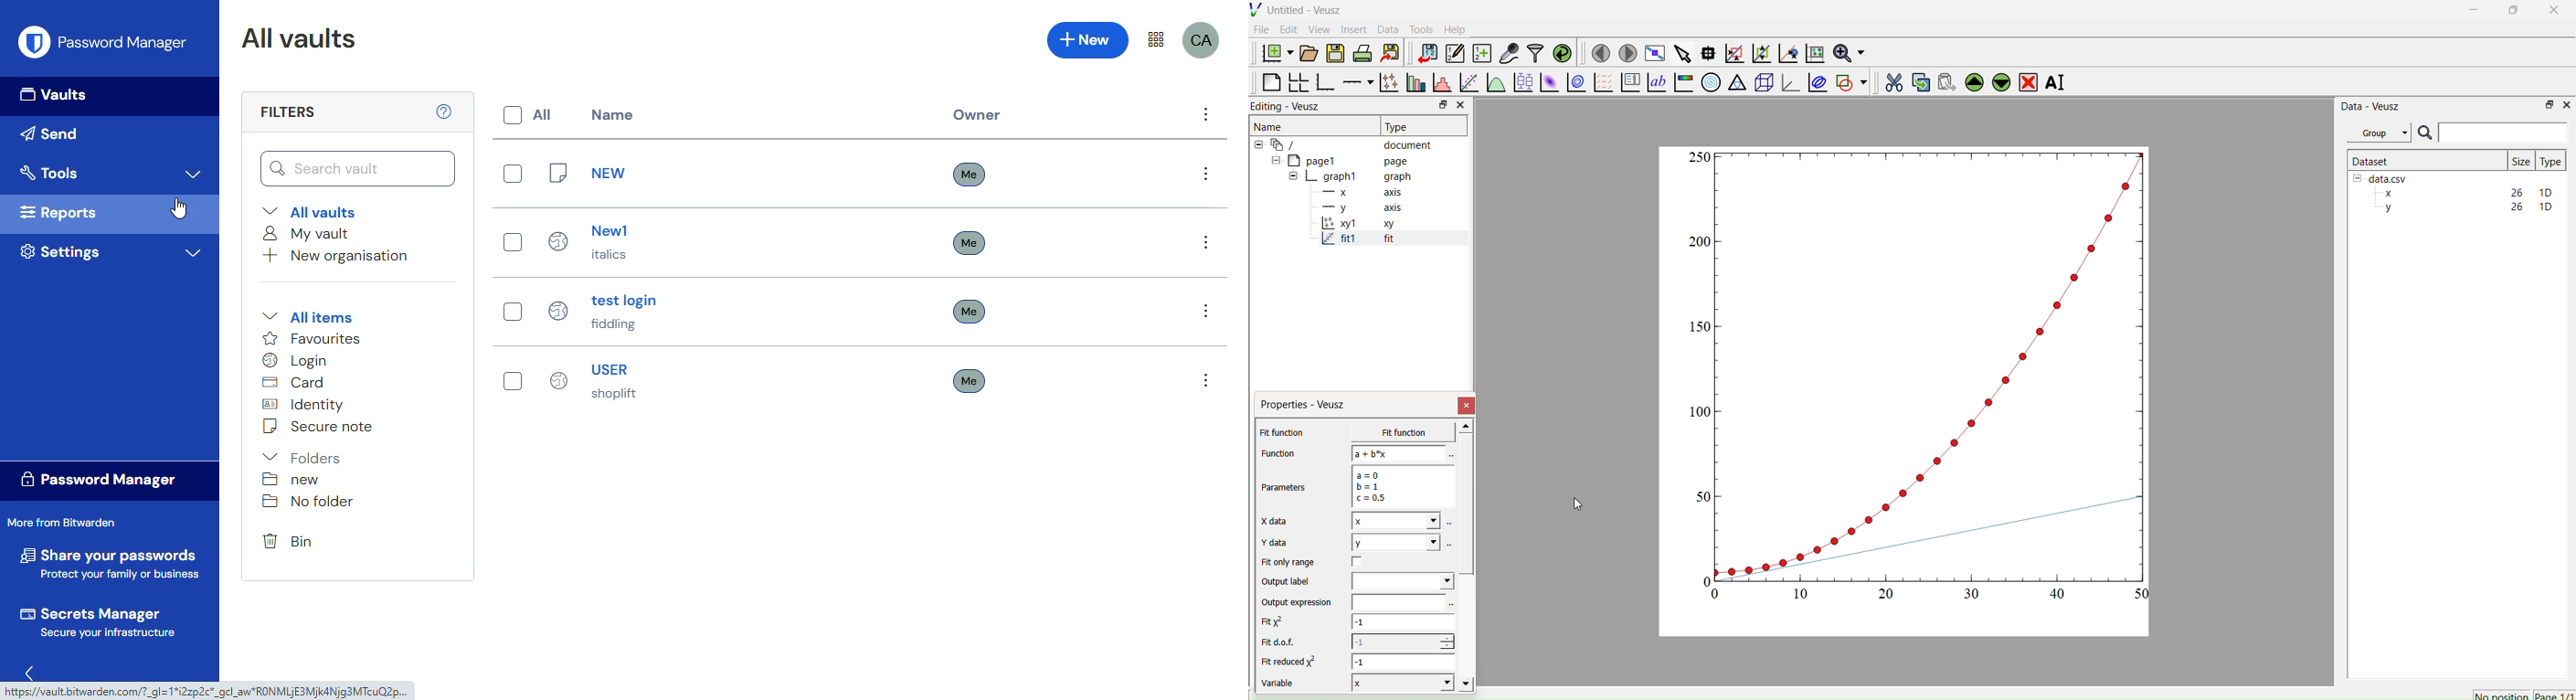 The height and width of the screenshot is (700, 2576). What do you see at coordinates (1387, 30) in the screenshot?
I see `Data` at bounding box center [1387, 30].